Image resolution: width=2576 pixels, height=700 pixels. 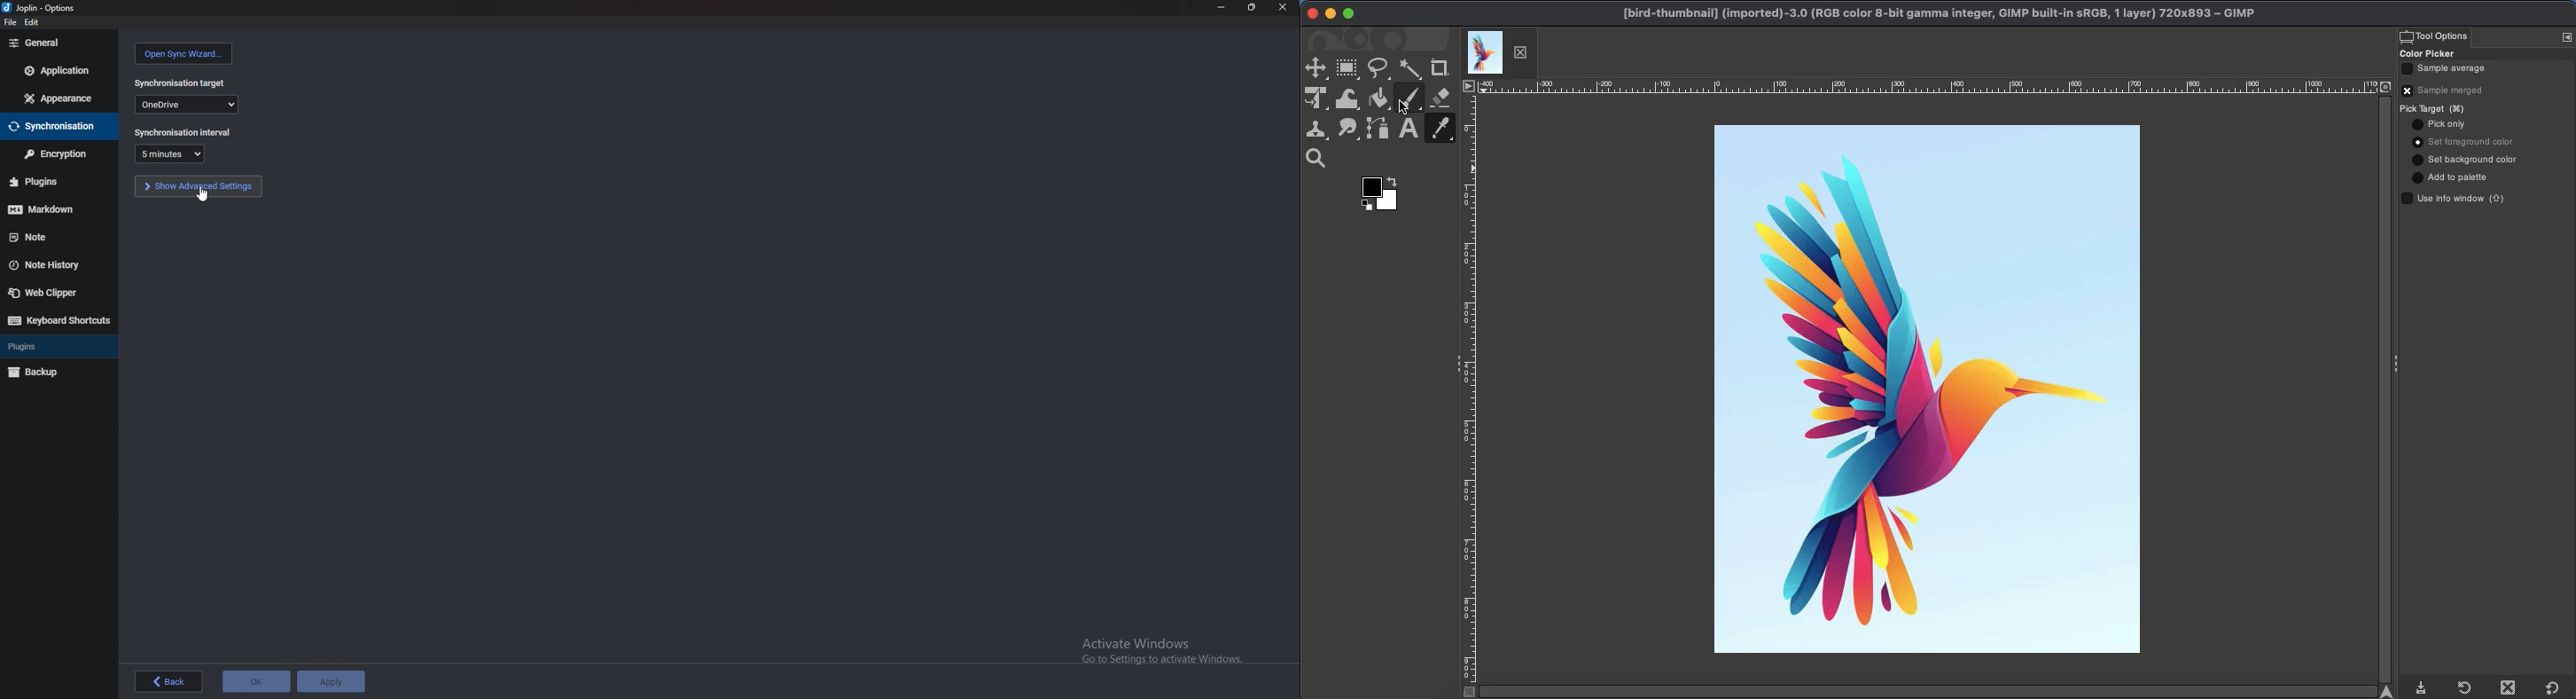 I want to click on Collapse, so click(x=2401, y=360).